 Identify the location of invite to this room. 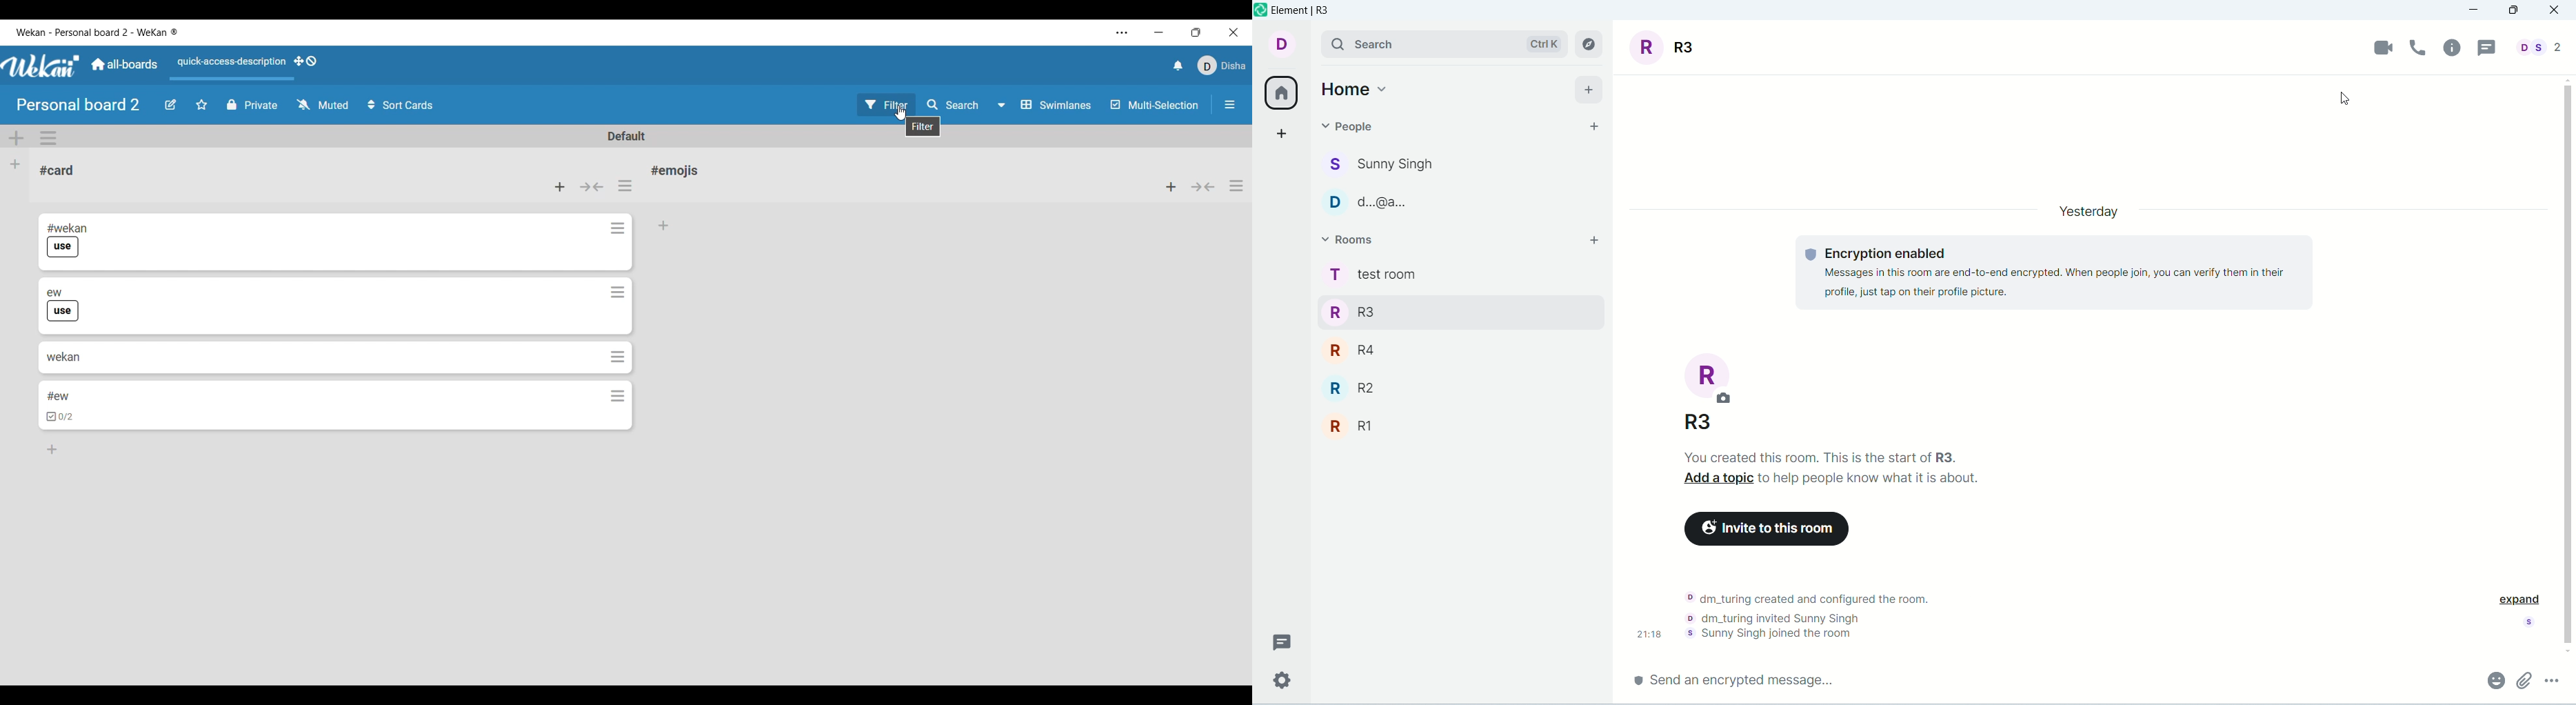
(1771, 527).